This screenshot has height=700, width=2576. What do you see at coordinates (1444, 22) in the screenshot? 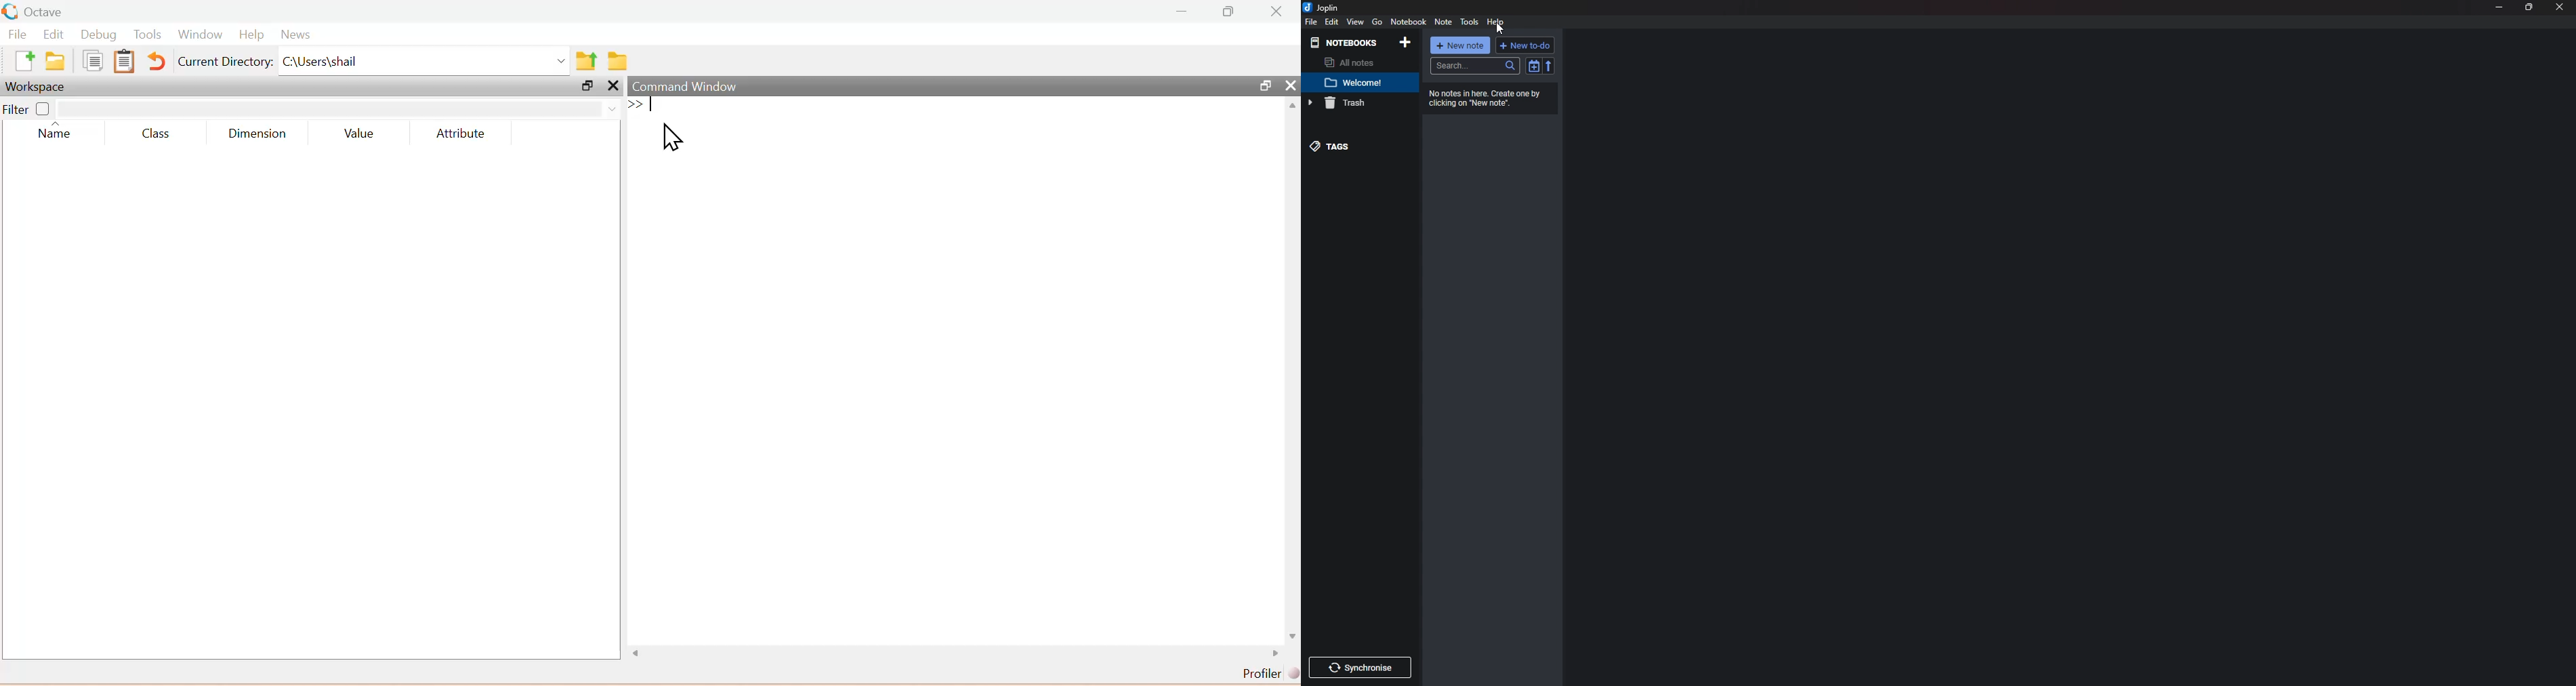
I see `note` at bounding box center [1444, 22].